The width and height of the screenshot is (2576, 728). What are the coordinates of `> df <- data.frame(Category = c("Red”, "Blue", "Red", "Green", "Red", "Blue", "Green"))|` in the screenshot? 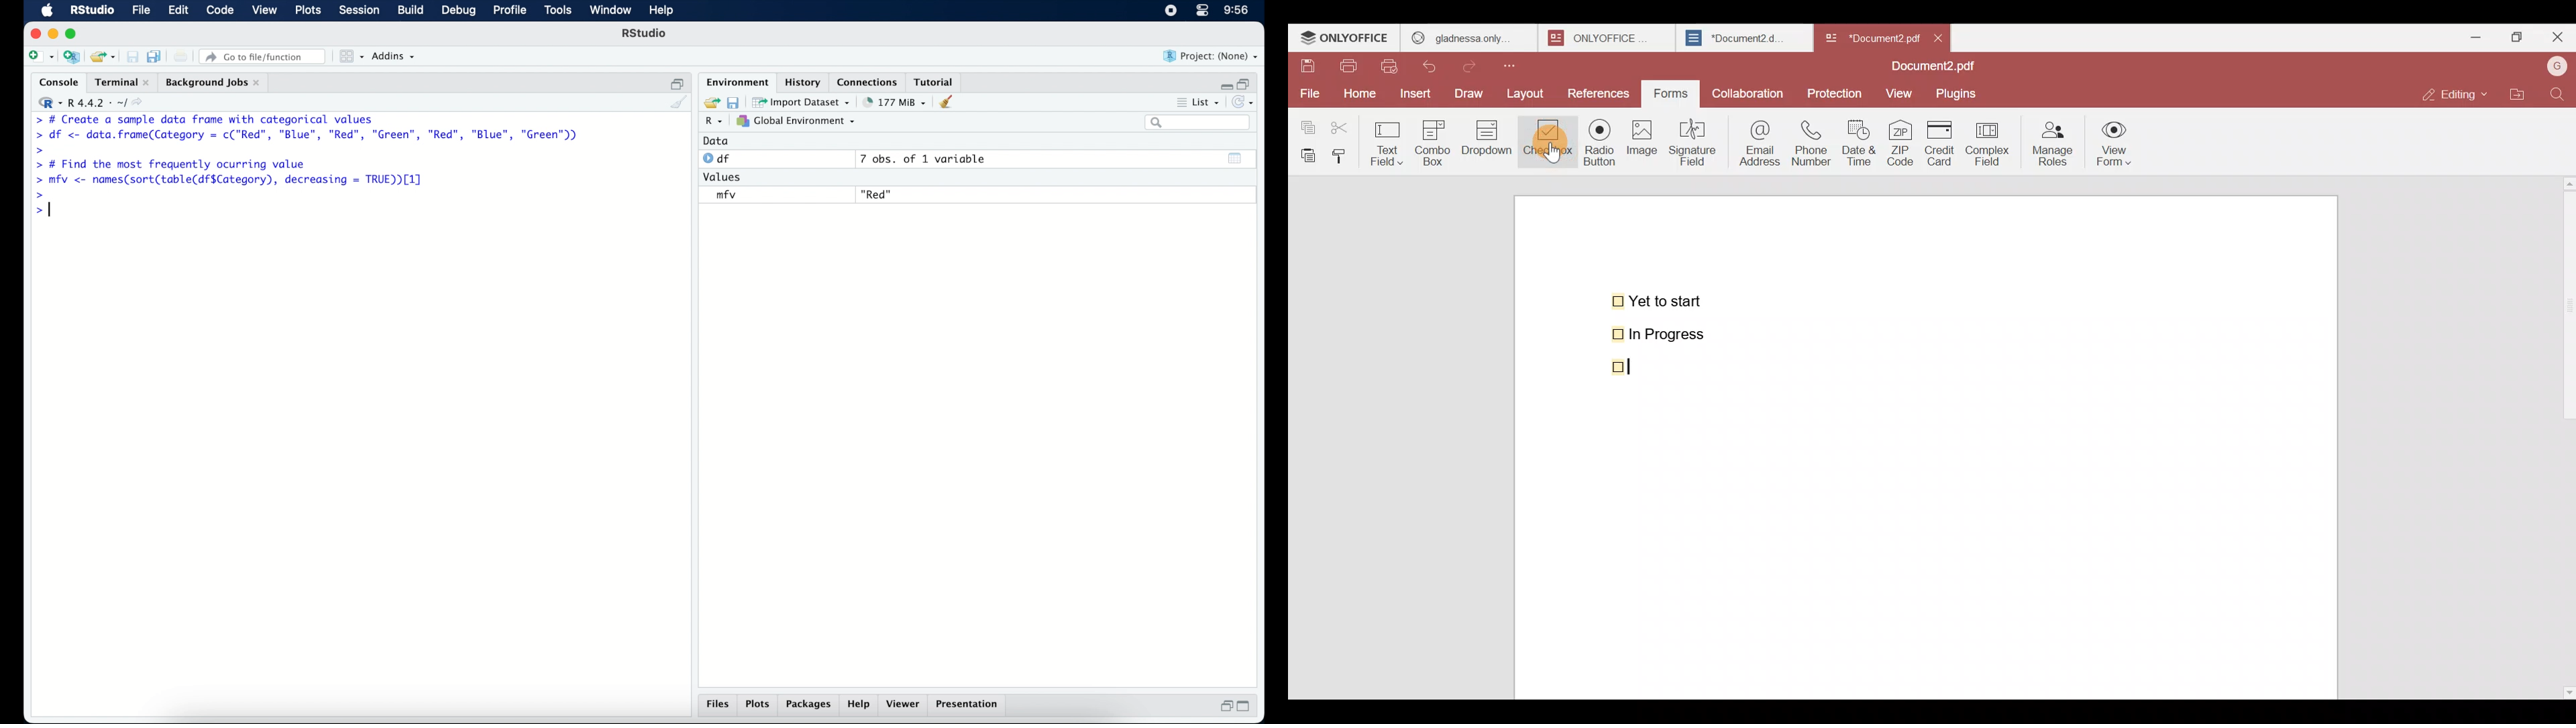 It's located at (309, 135).